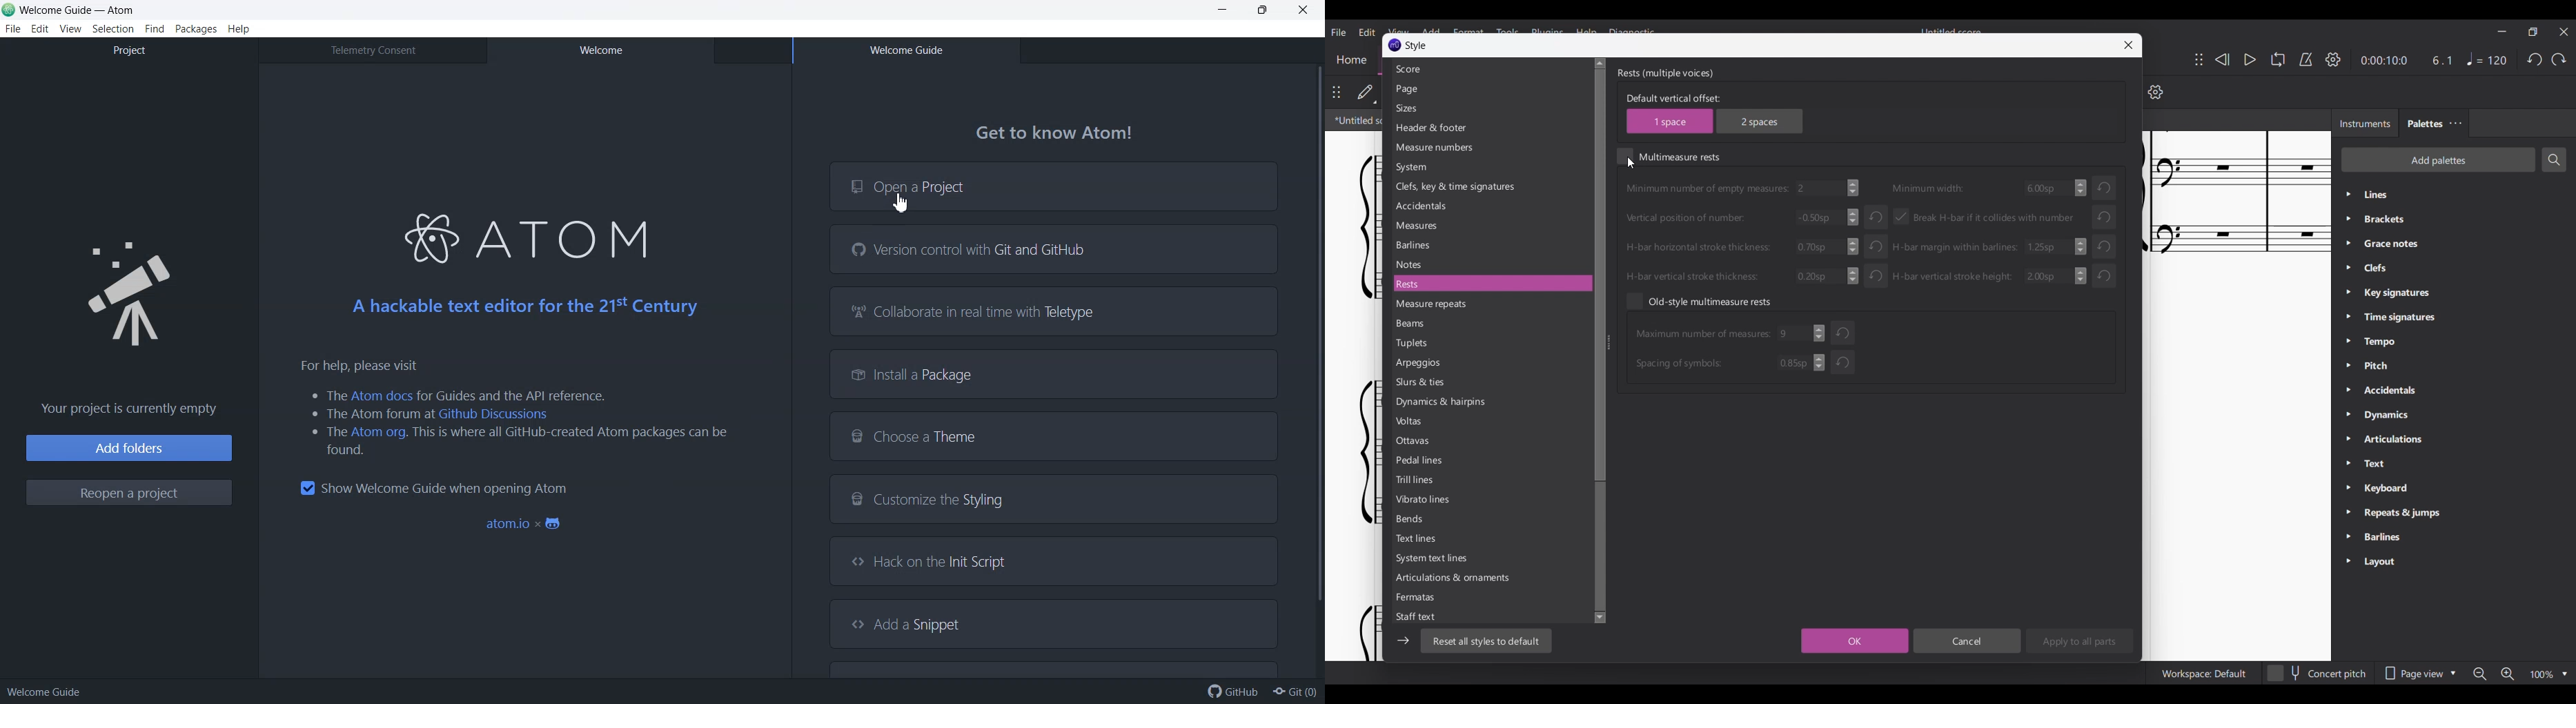  I want to click on Barlines, so click(1490, 245).